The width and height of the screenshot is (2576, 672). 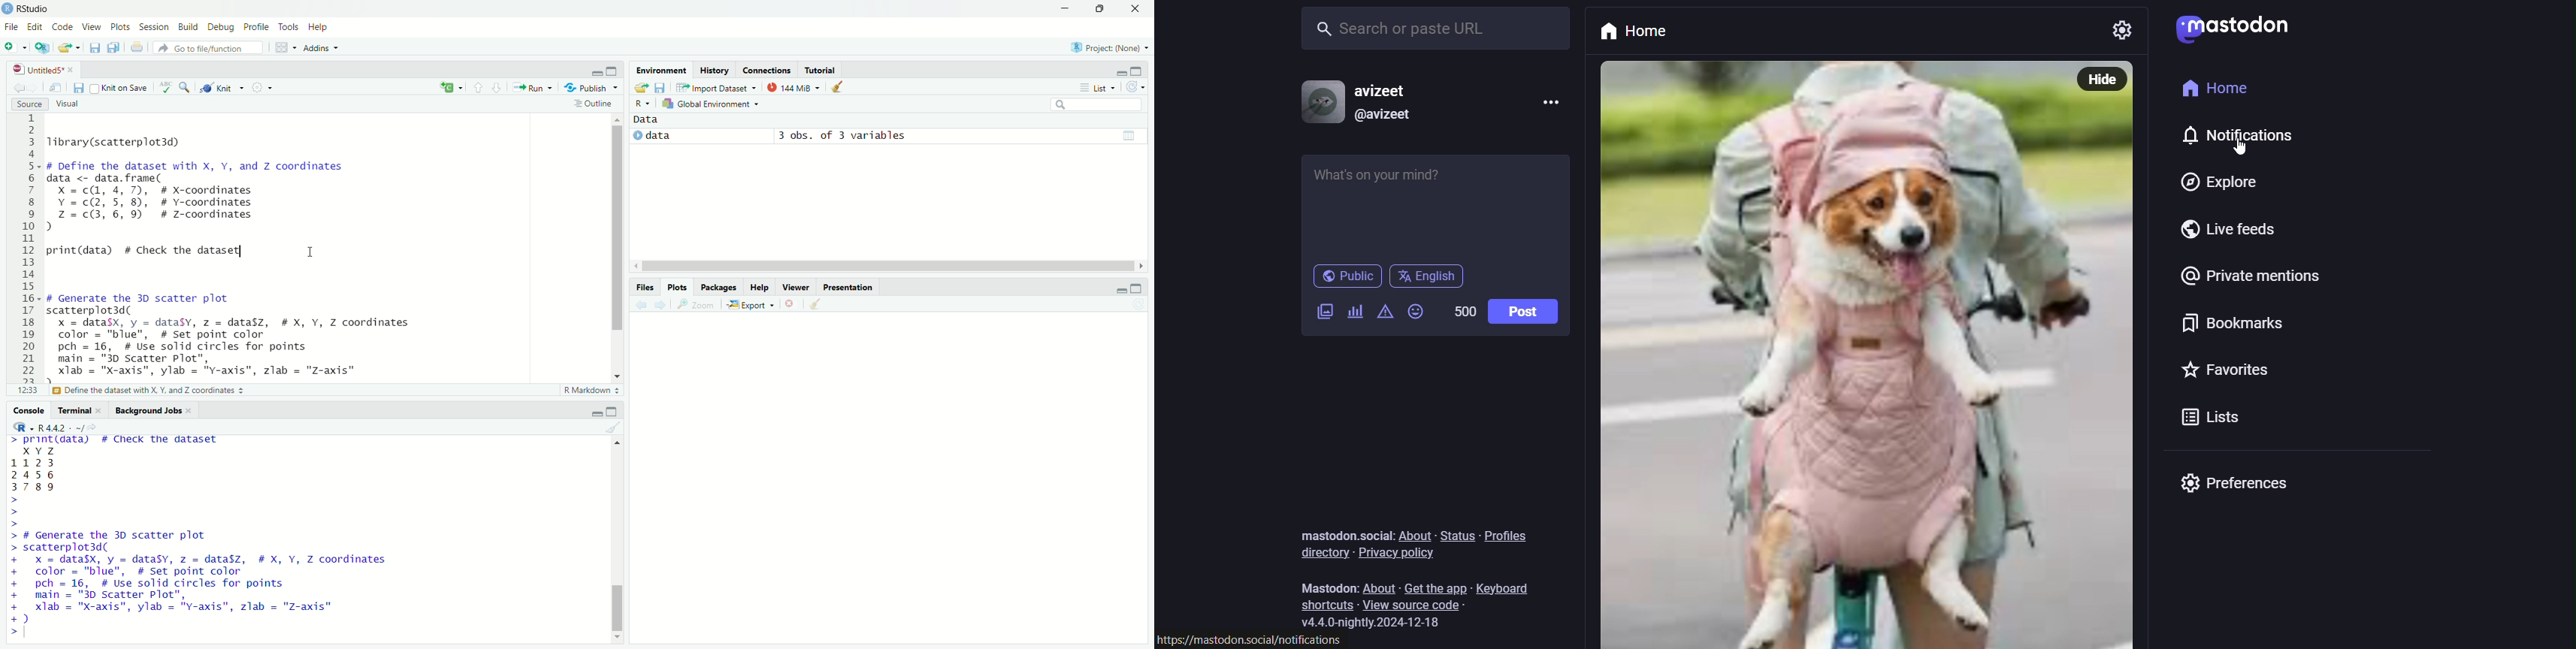 What do you see at coordinates (33, 474) in the screenshot?
I see `2456` at bounding box center [33, 474].